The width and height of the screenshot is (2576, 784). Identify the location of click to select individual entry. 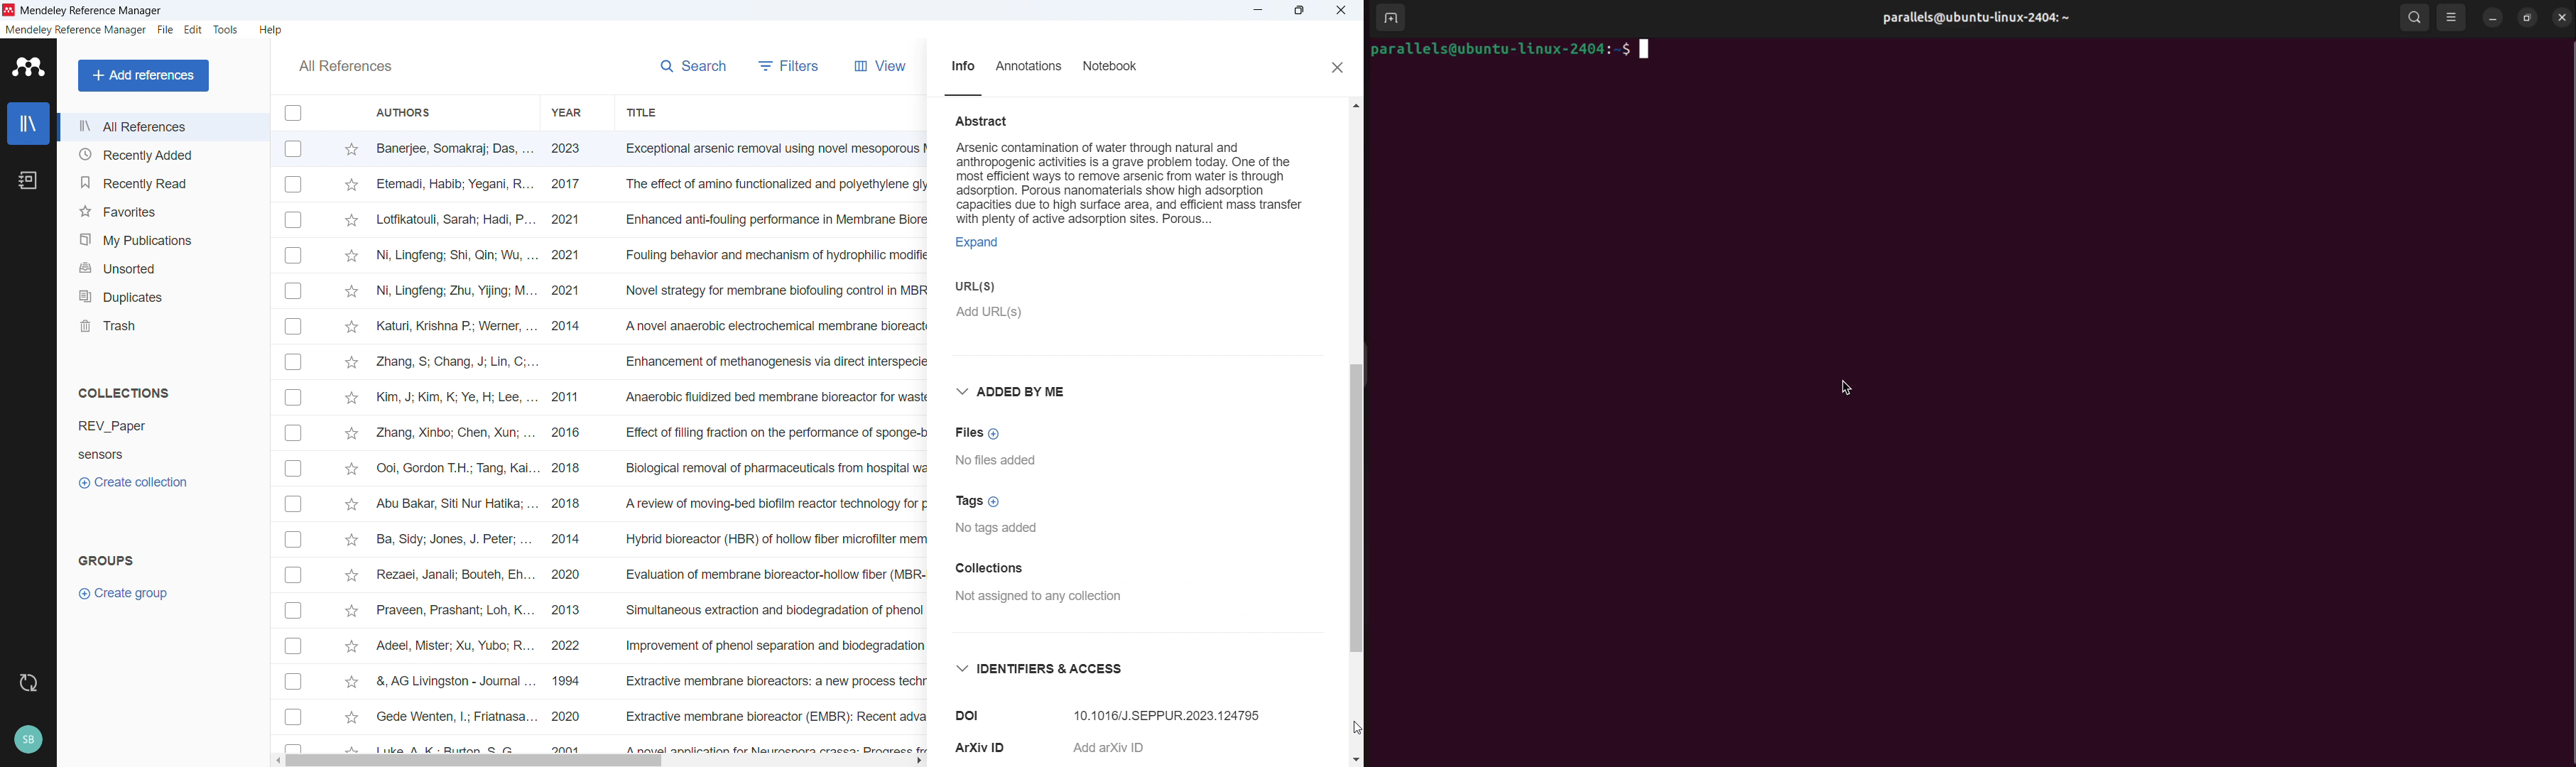
(293, 290).